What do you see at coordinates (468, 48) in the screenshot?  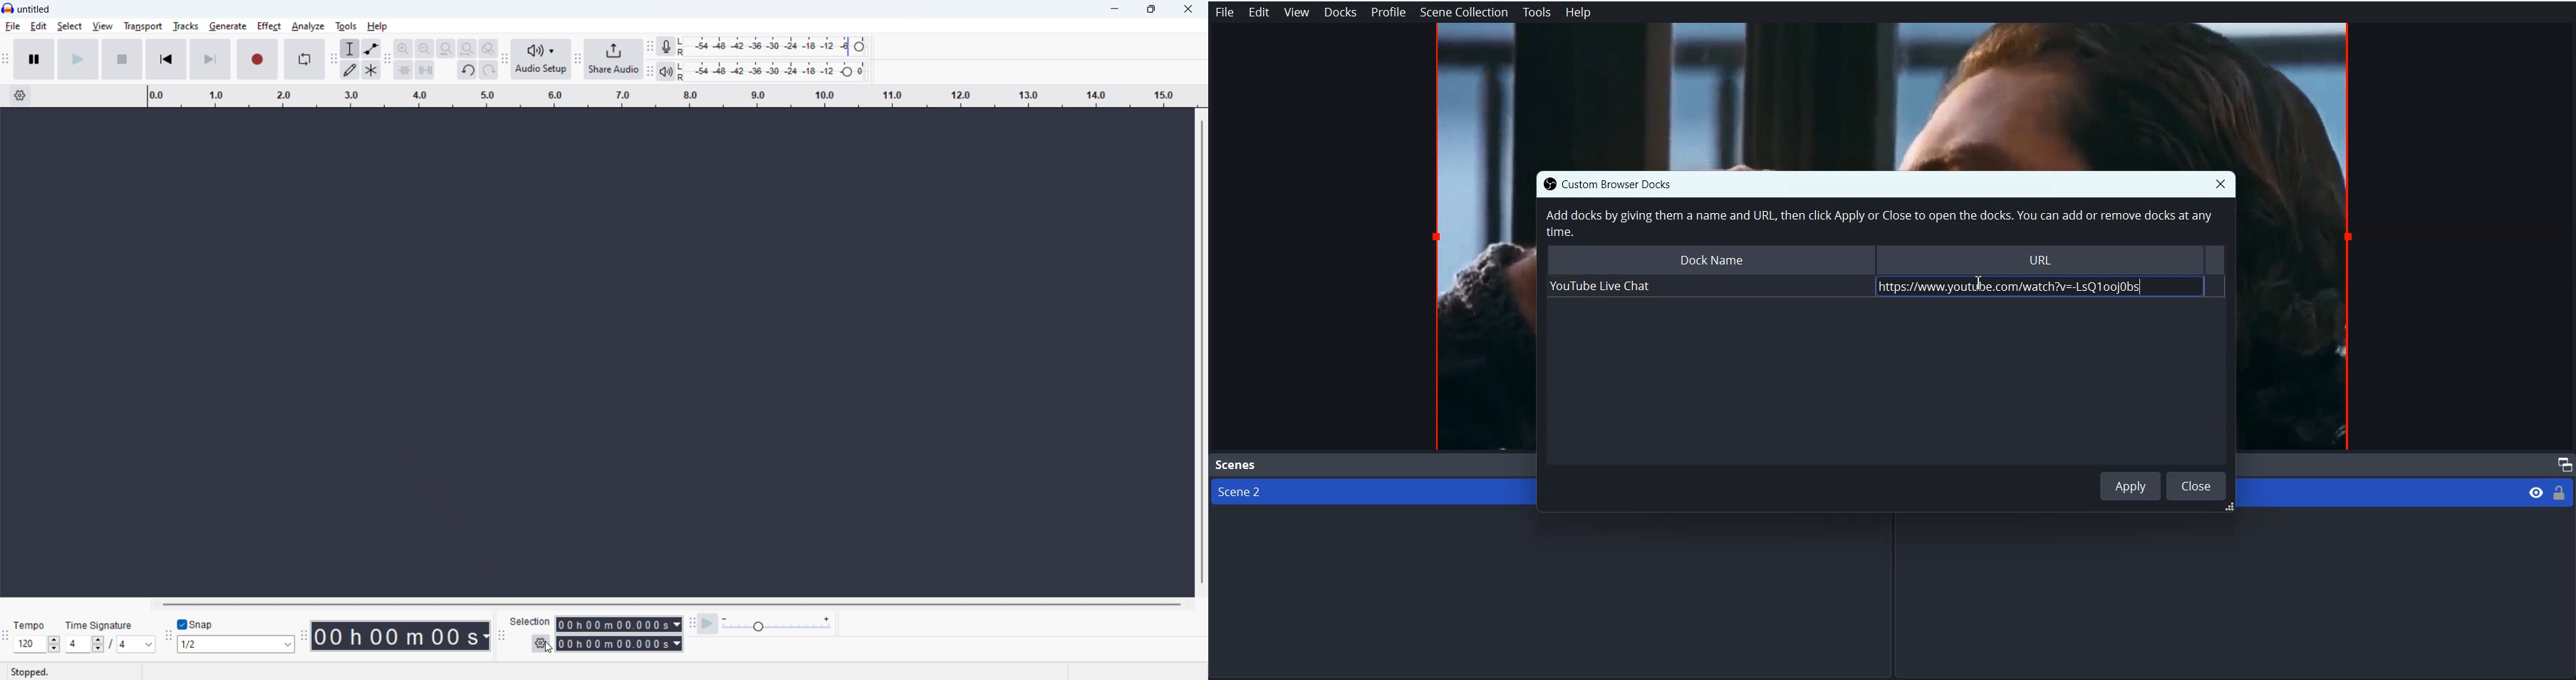 I see `fit project to width` at bounding box center [468, 48].